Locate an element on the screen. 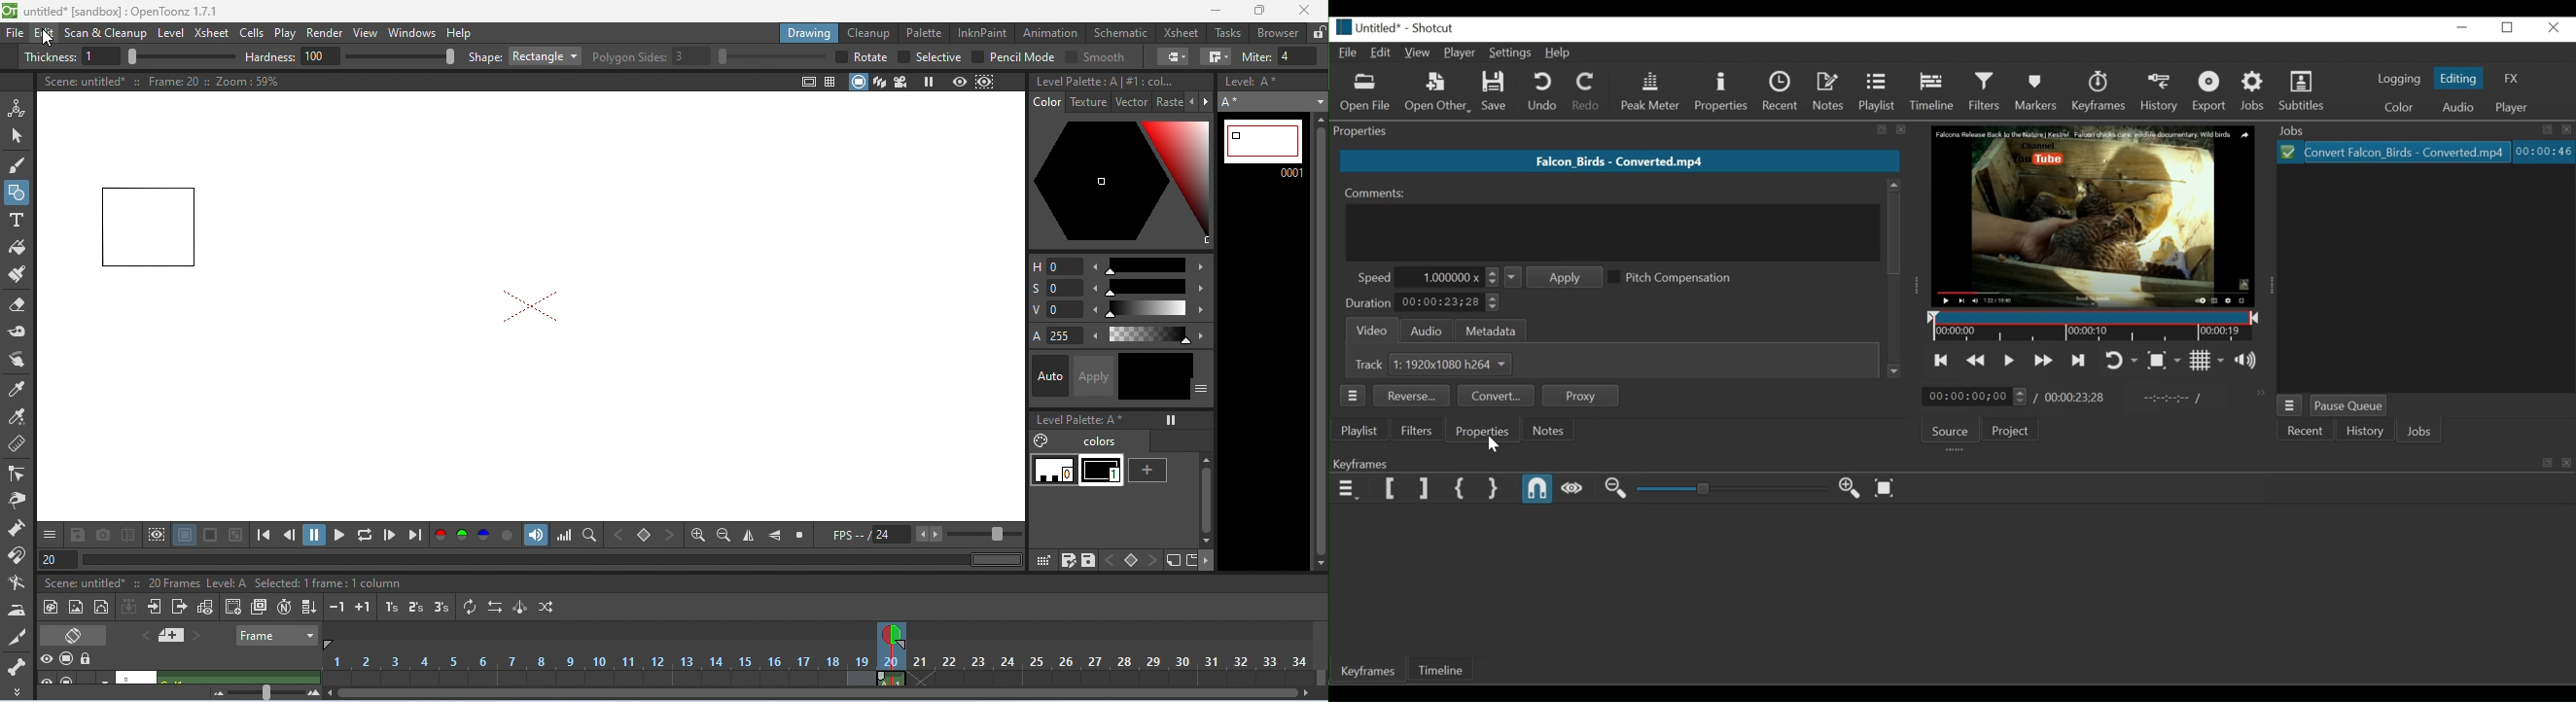  Timeline is located at coordinates (2091, 326).